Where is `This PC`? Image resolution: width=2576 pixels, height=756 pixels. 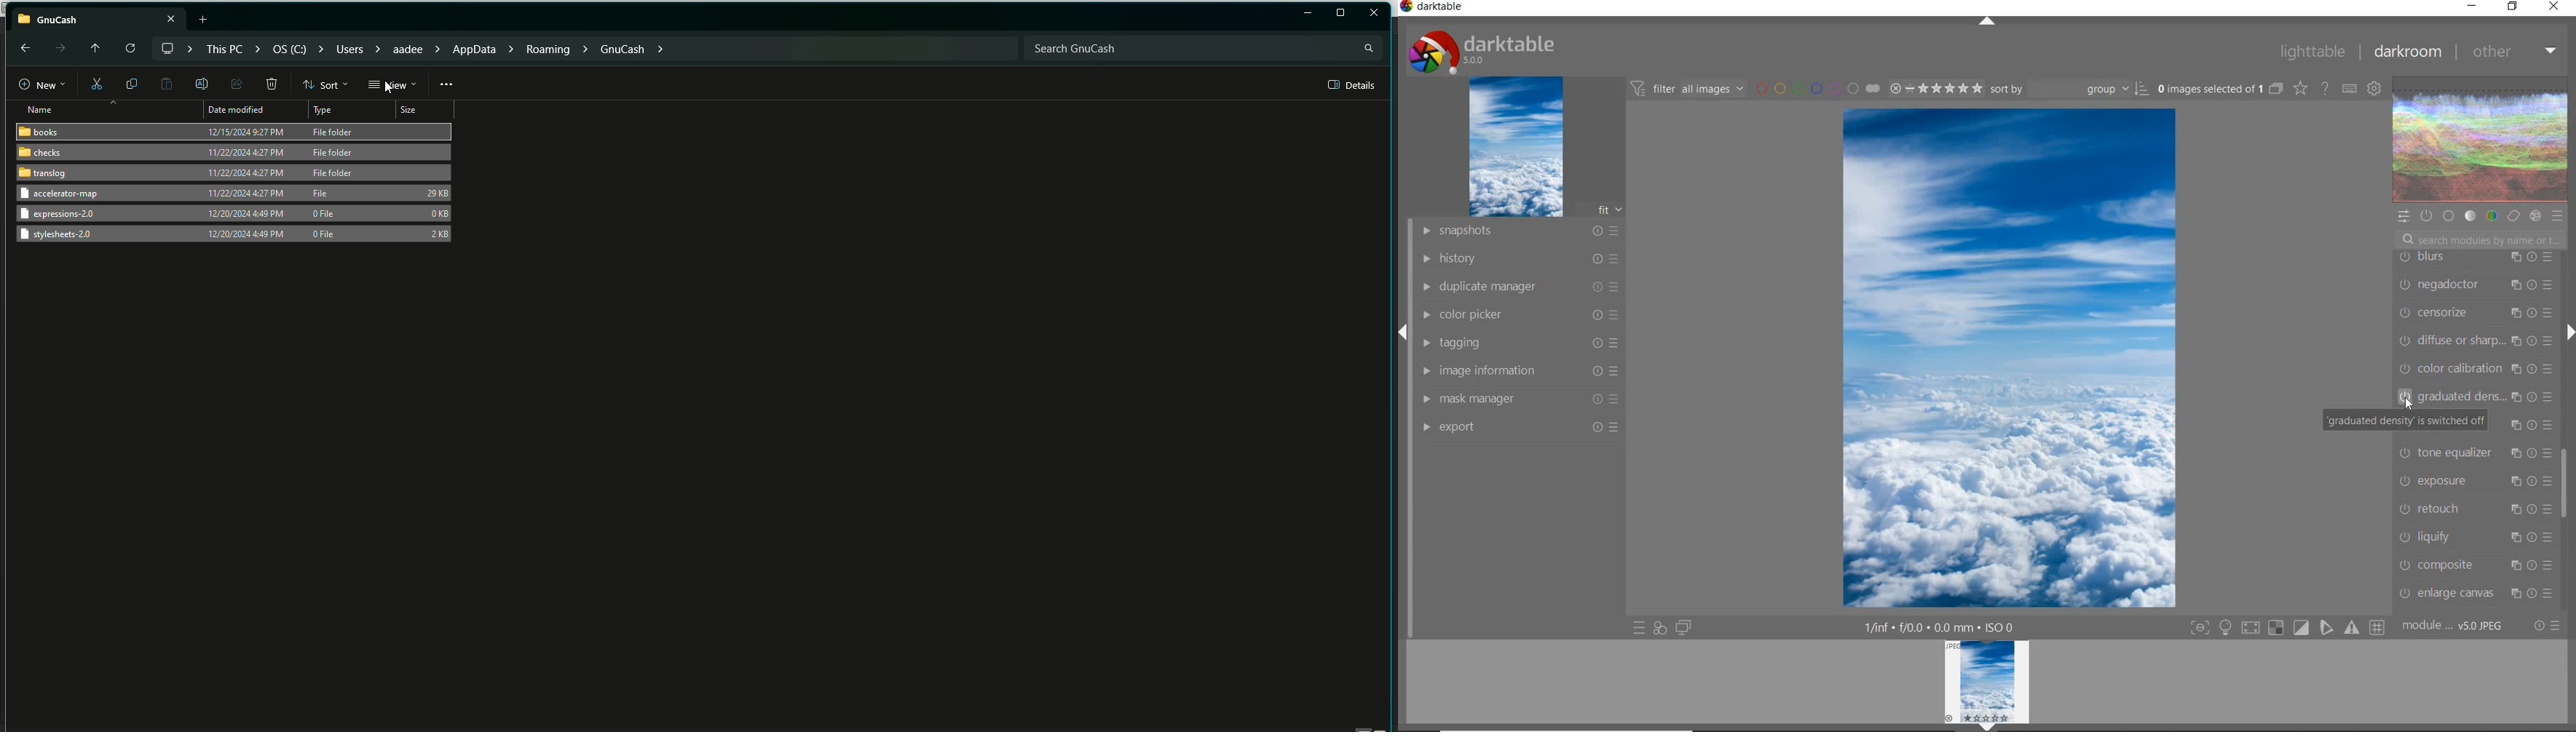 This PC is located at coordinates (98, 17).